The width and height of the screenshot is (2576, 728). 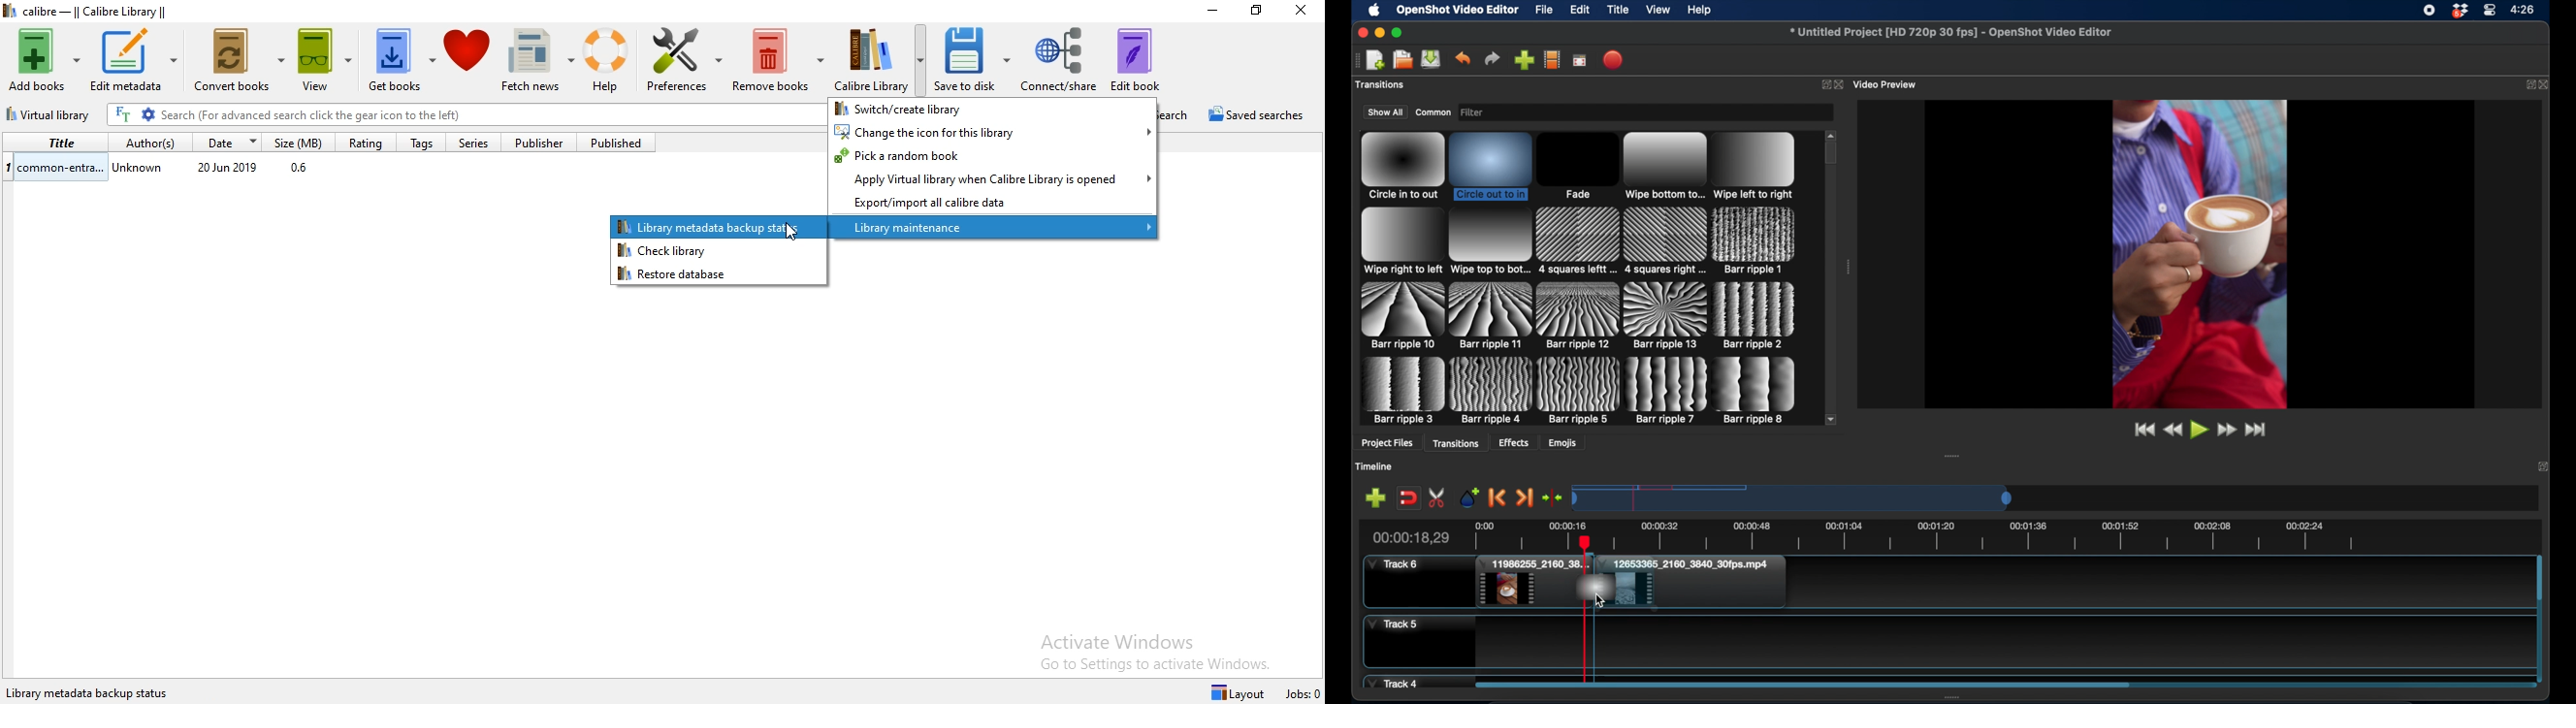 What do you see at coordinates (1432, 59) in the screenshot?
I see `save project` at bounding box center [1432, 59].